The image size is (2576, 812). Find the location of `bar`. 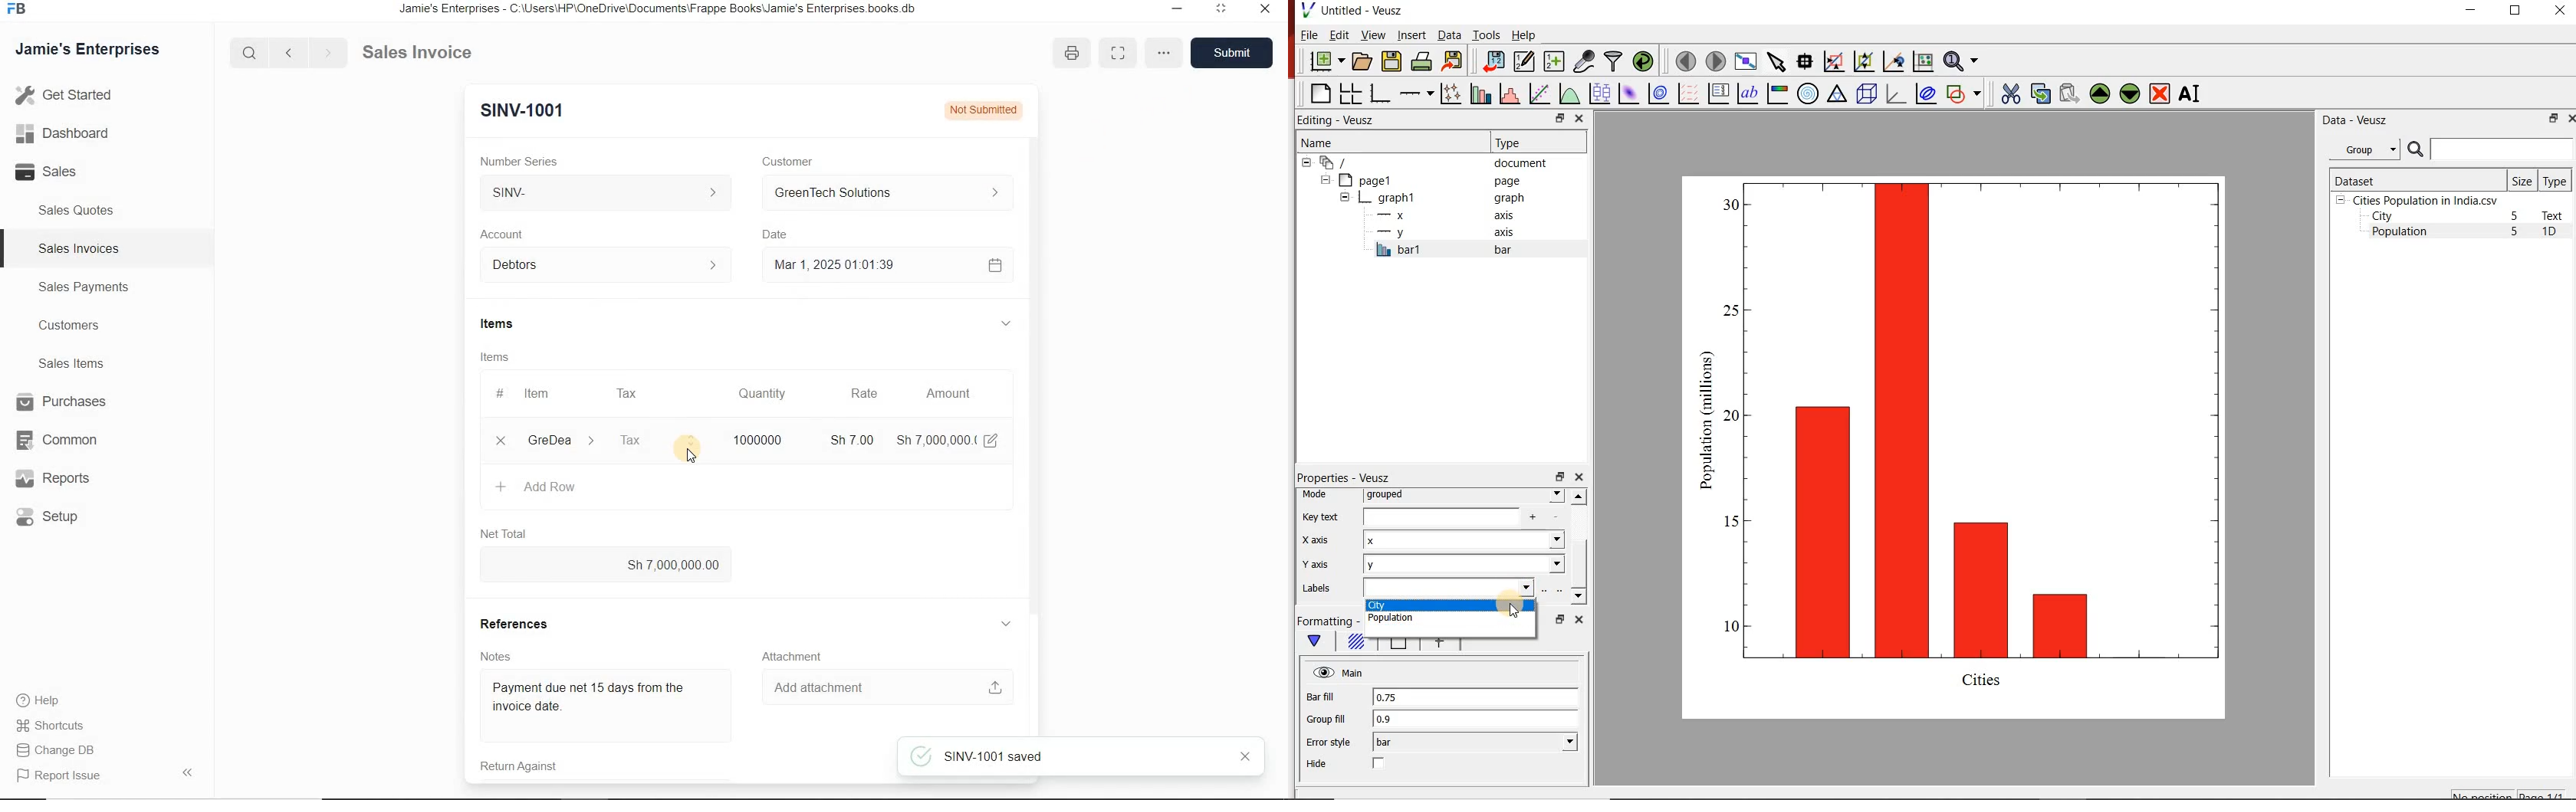

bar is located at coordinates (1475, 743).